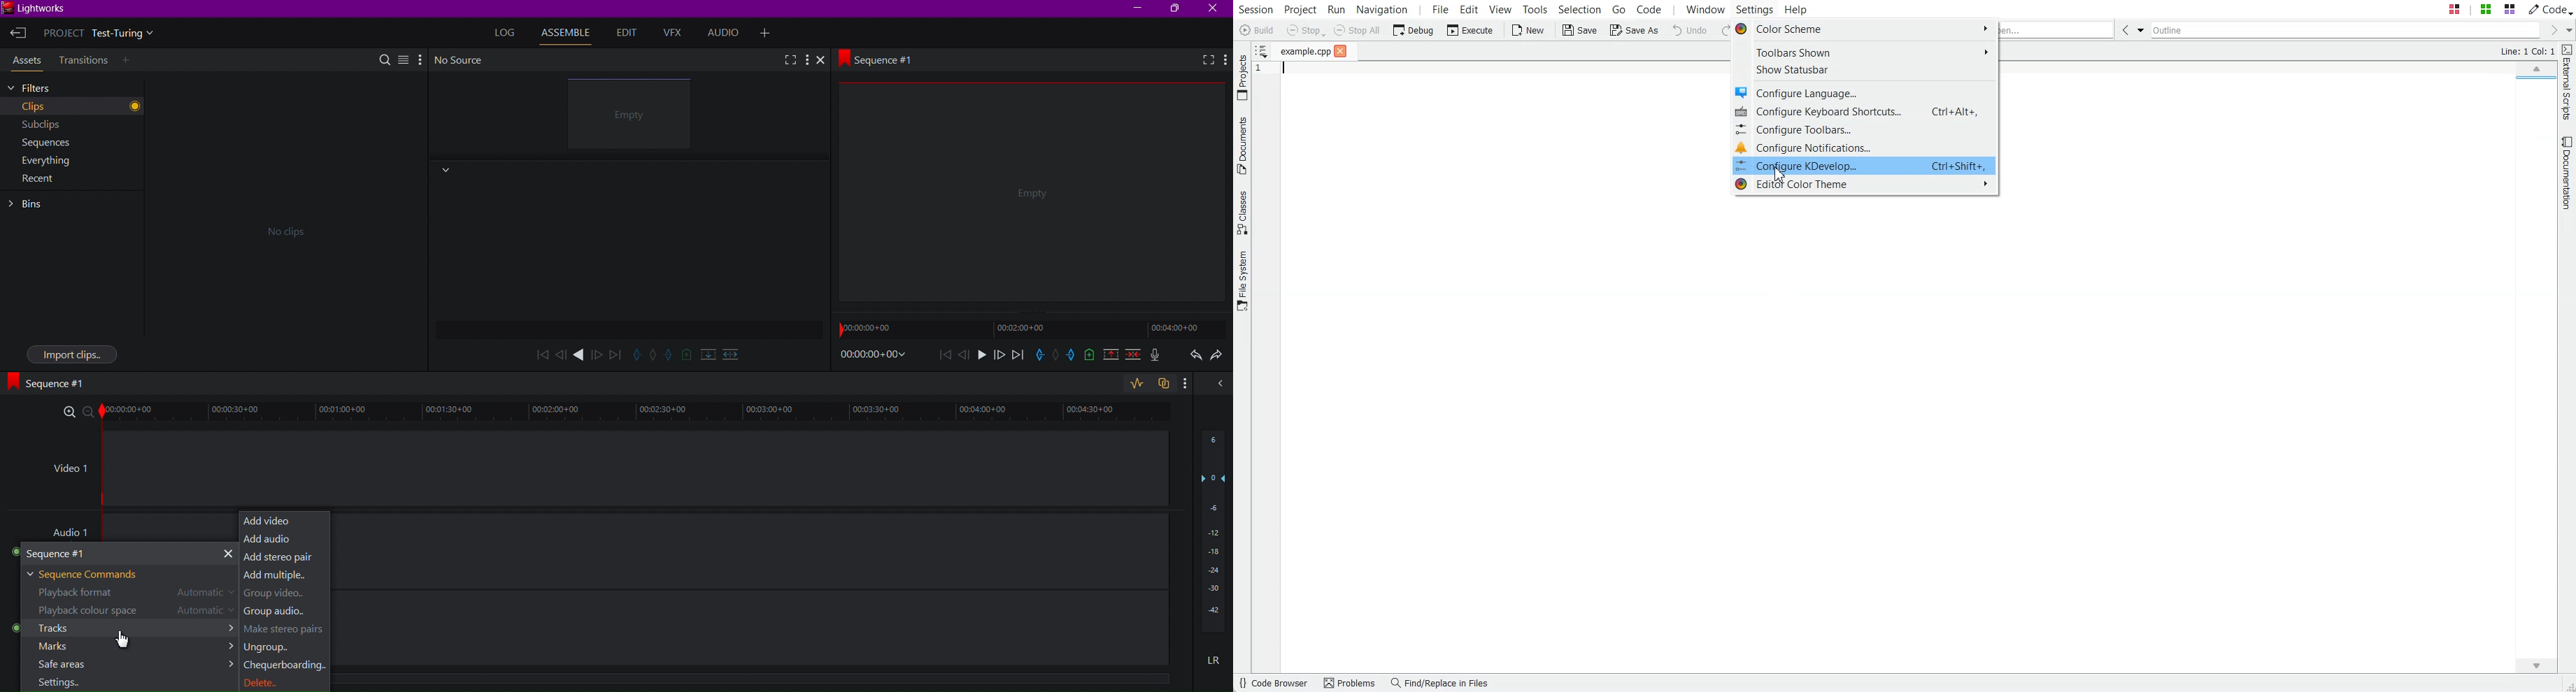 The height and width of the screenshot is (700, 2576). What do you see at coordinates (1109, 356) in the screenshot?
I see `up` at bounding box center [1109, 356].